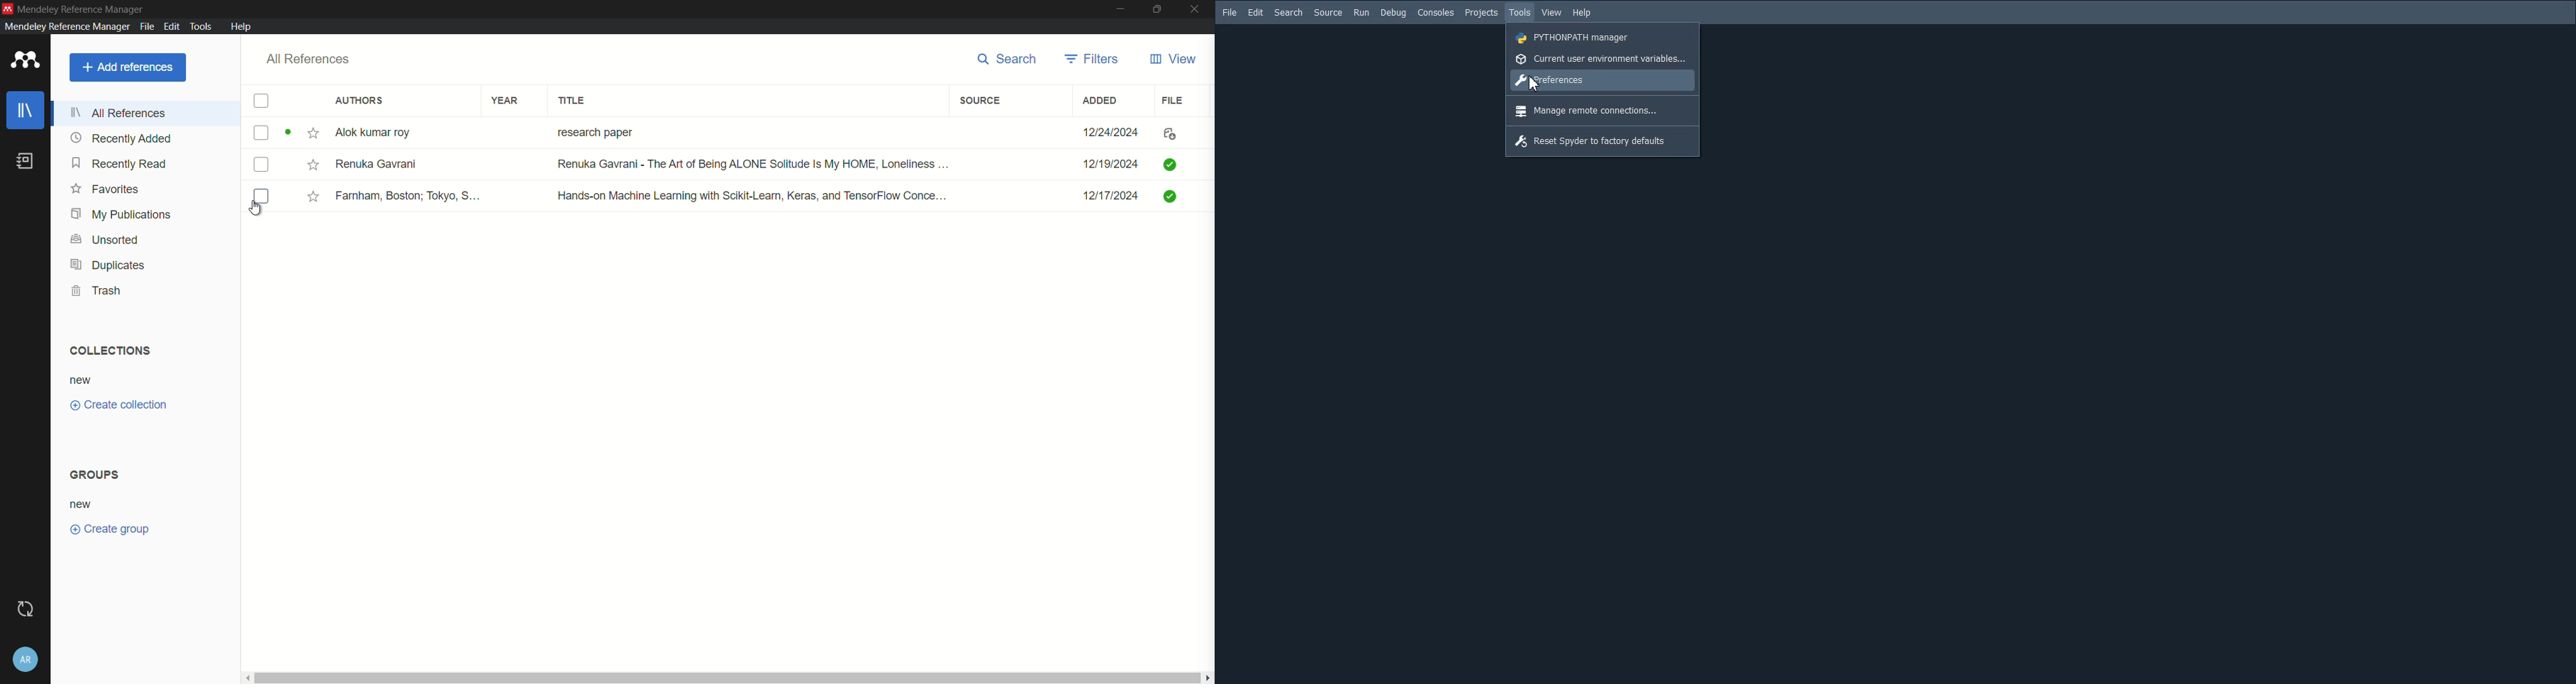 The width and height of the screenshot is (2576, 700). Describe the element at coordinates (1600, 59) in the screenshot. I see `Current user environment variable` at that location.